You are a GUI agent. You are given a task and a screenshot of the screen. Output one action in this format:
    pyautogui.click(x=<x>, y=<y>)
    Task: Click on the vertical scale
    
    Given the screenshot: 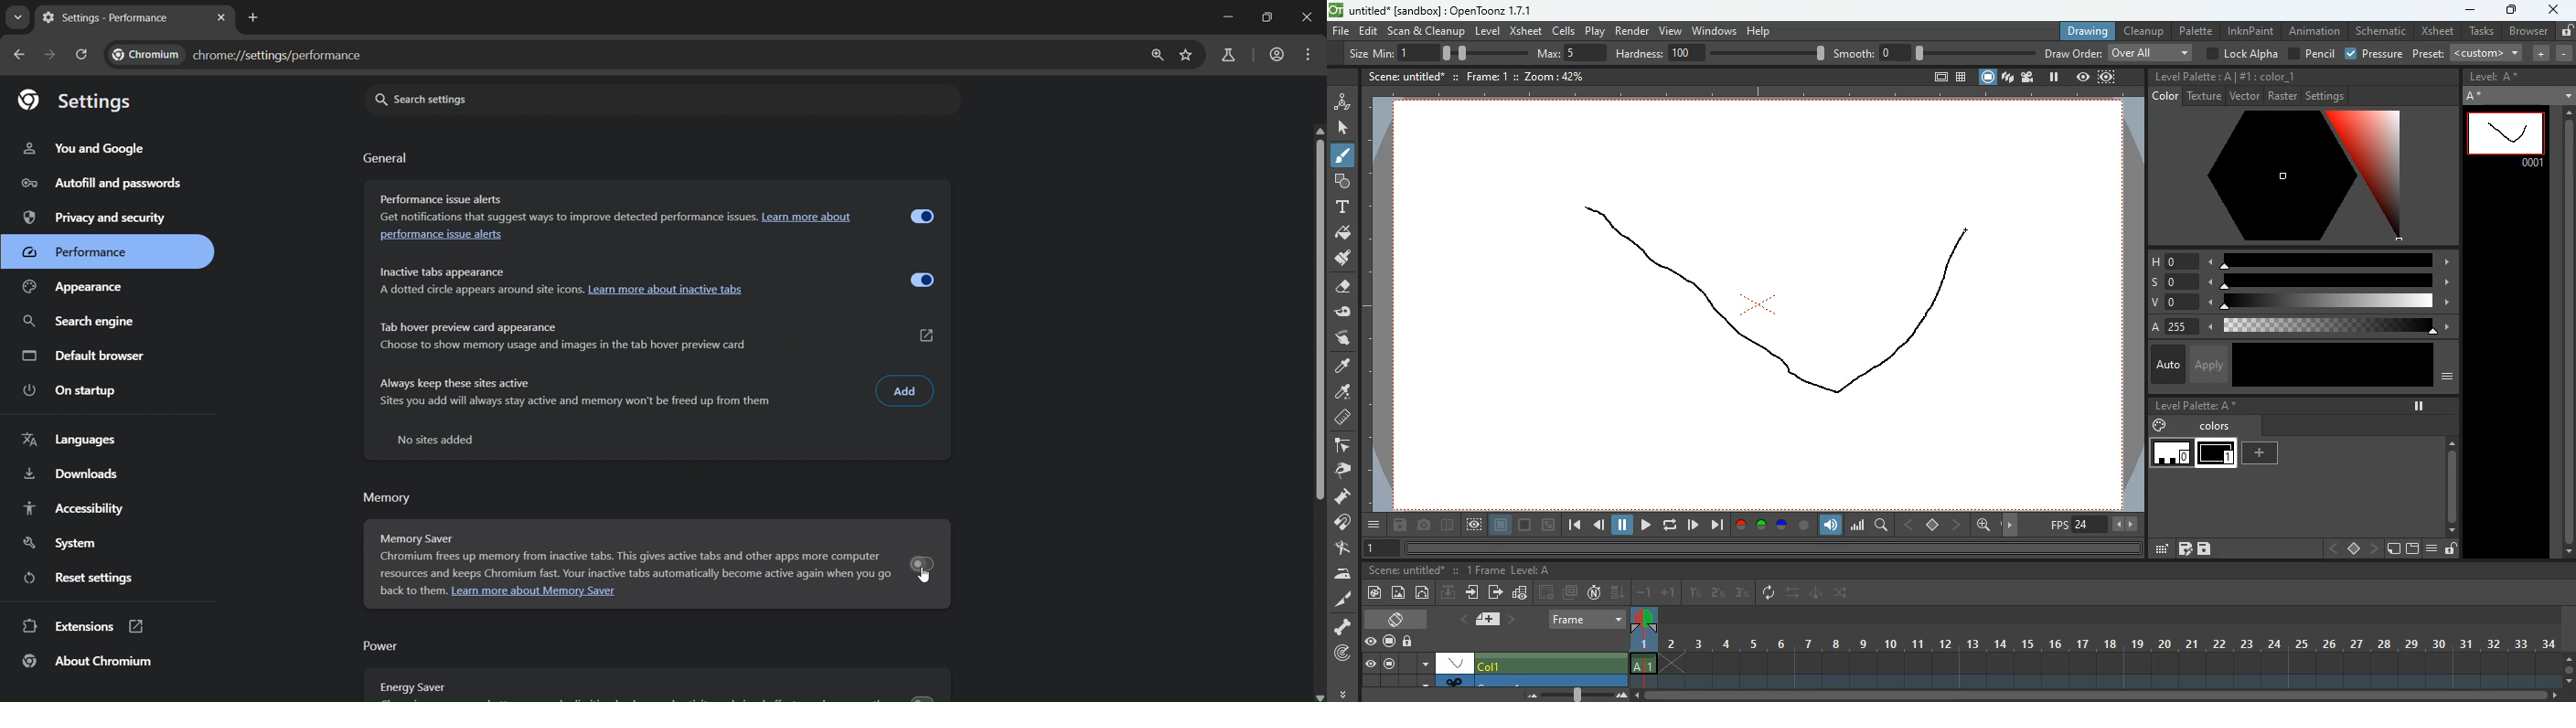 What is the action you would take?
    pyautogui.click(x=1379, y=309)
    